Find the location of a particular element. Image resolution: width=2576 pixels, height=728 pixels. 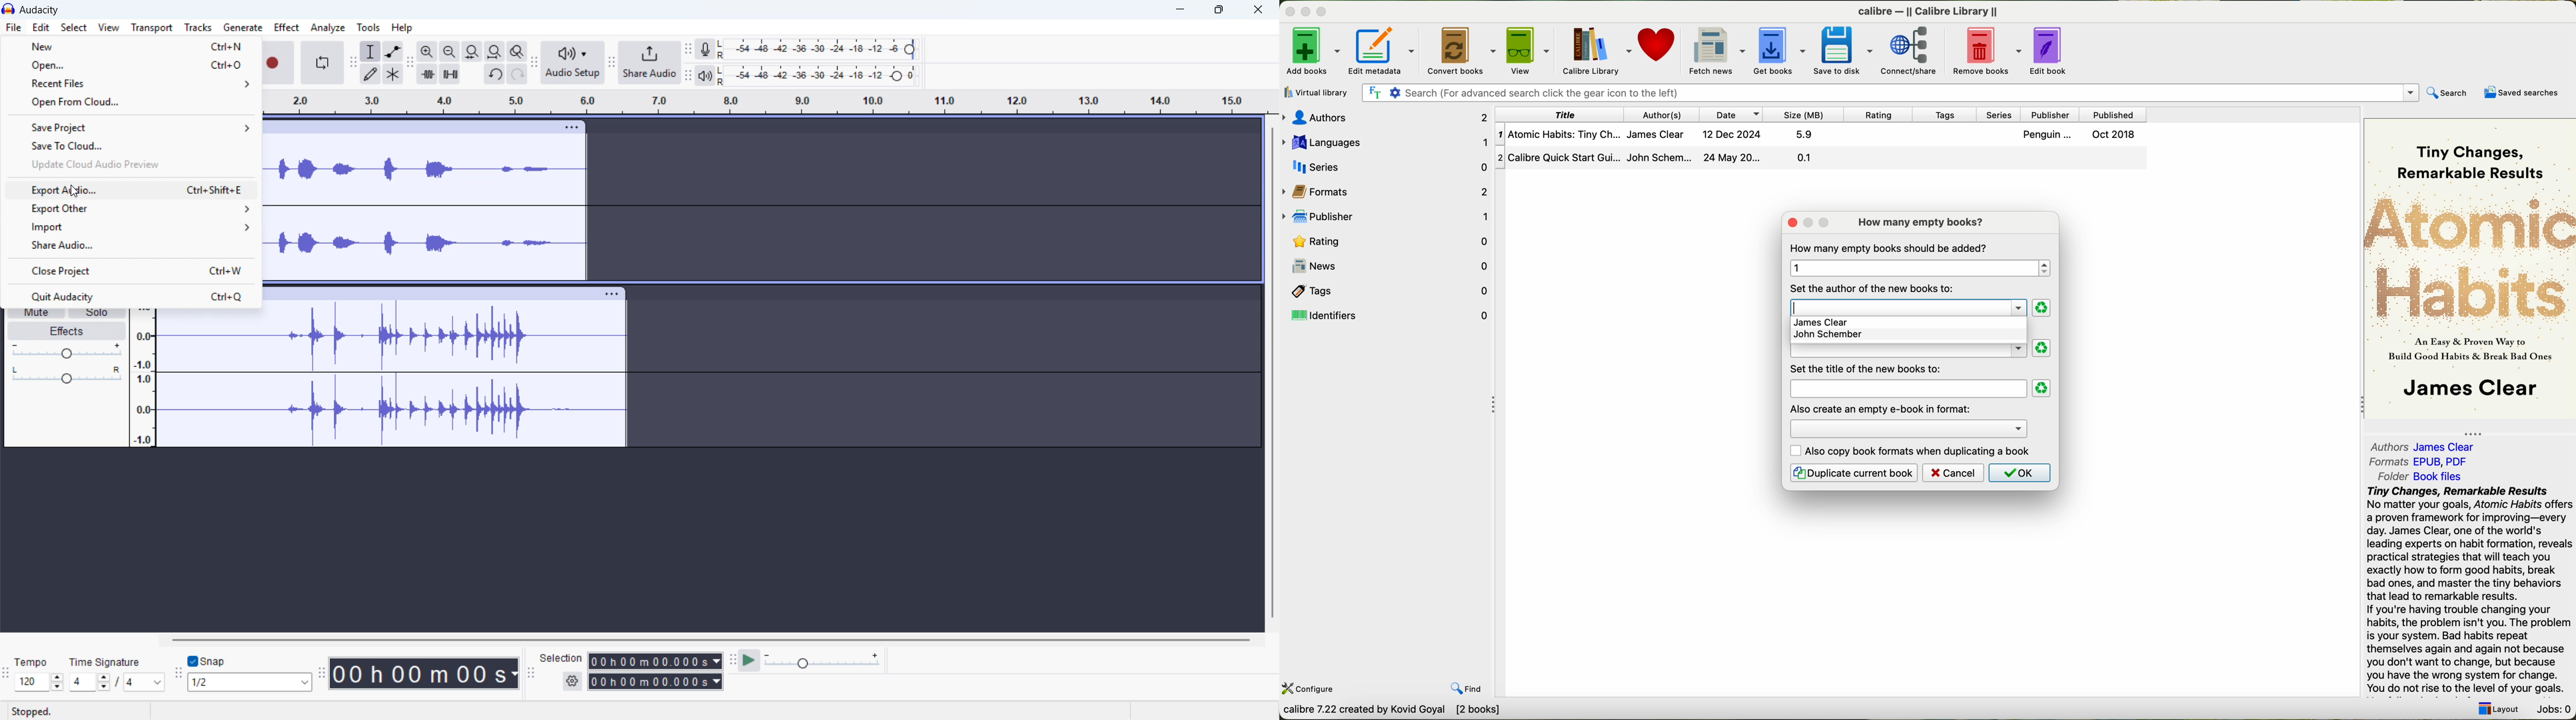

Timestamp is located at coordinates (426, 673).